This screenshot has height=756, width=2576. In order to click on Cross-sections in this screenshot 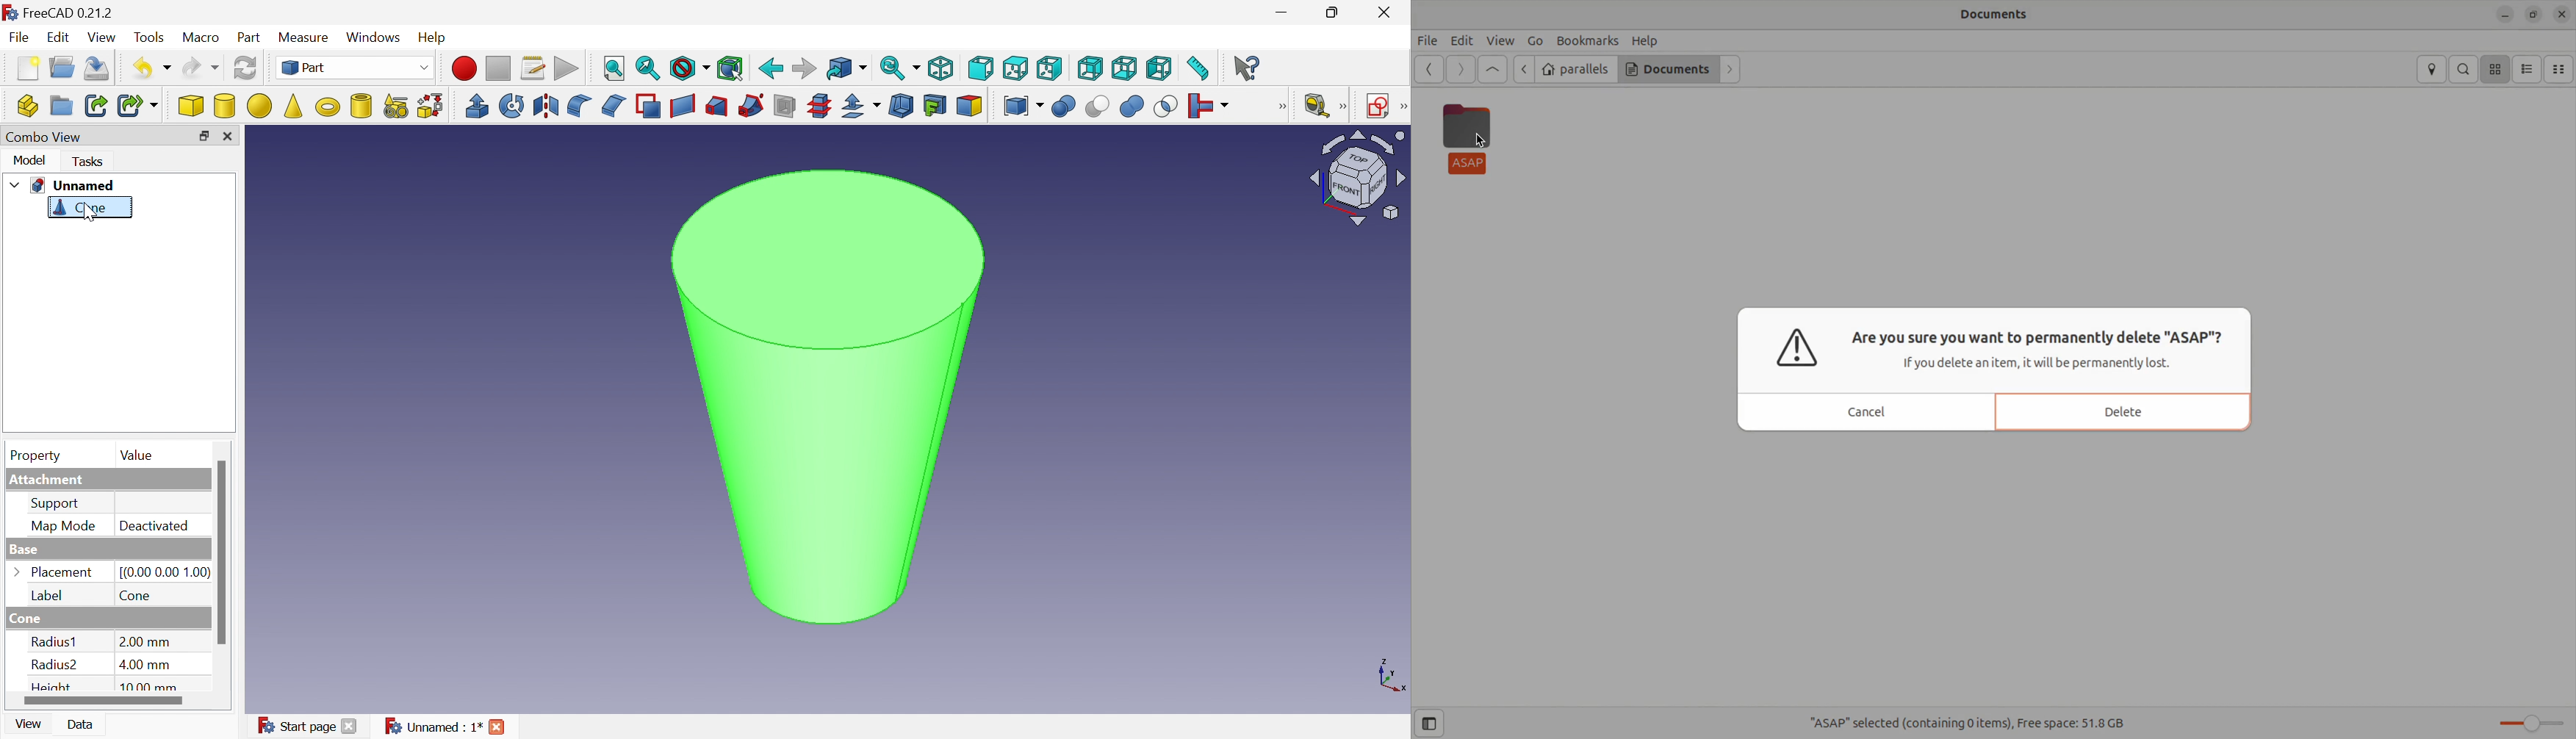, I will do `click(819, 105)`.